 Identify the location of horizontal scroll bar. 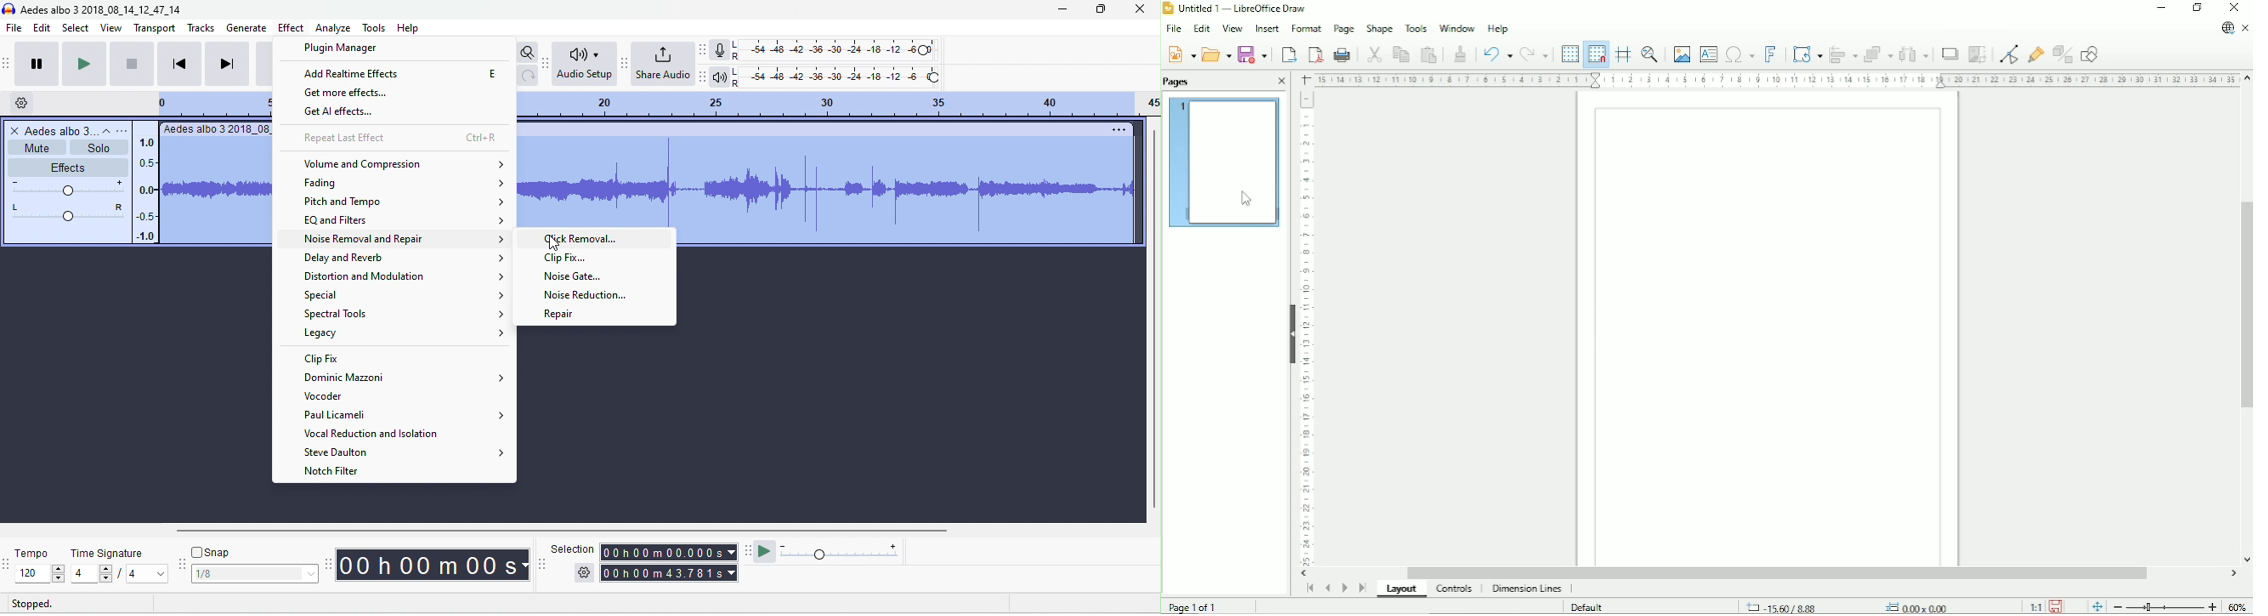
(547, 532).